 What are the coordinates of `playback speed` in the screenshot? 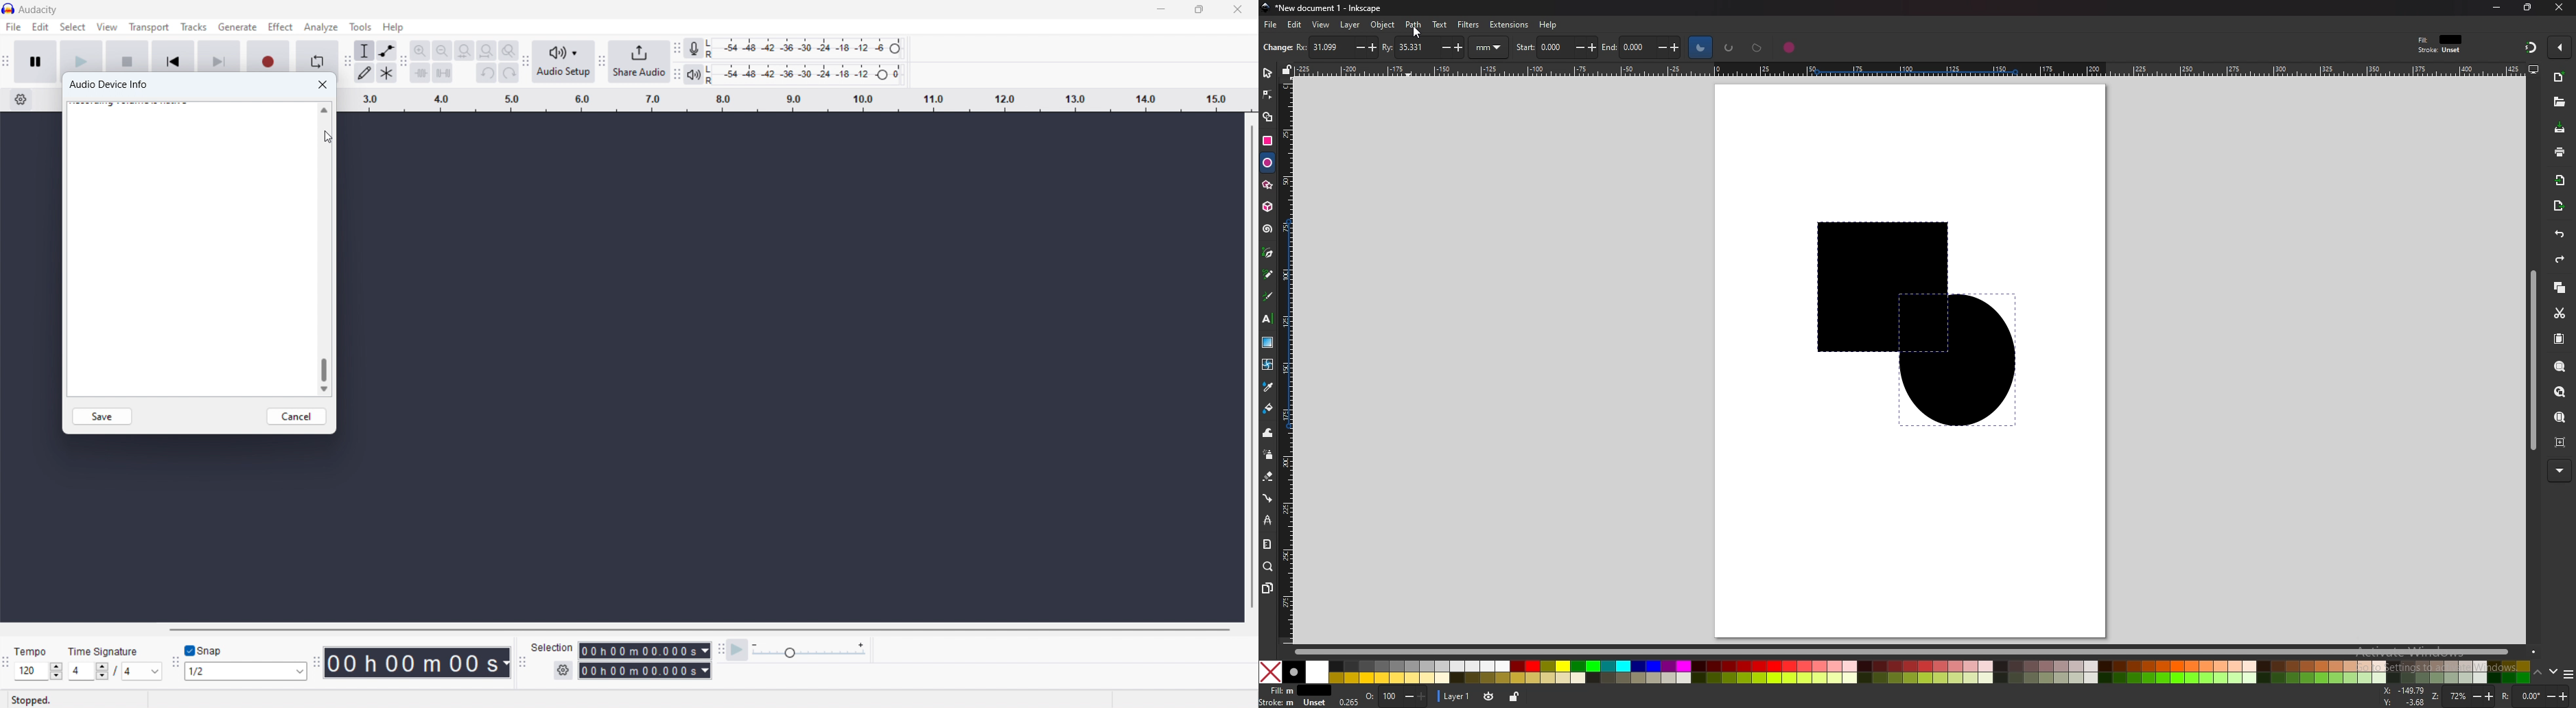 It's located at (810, 651).